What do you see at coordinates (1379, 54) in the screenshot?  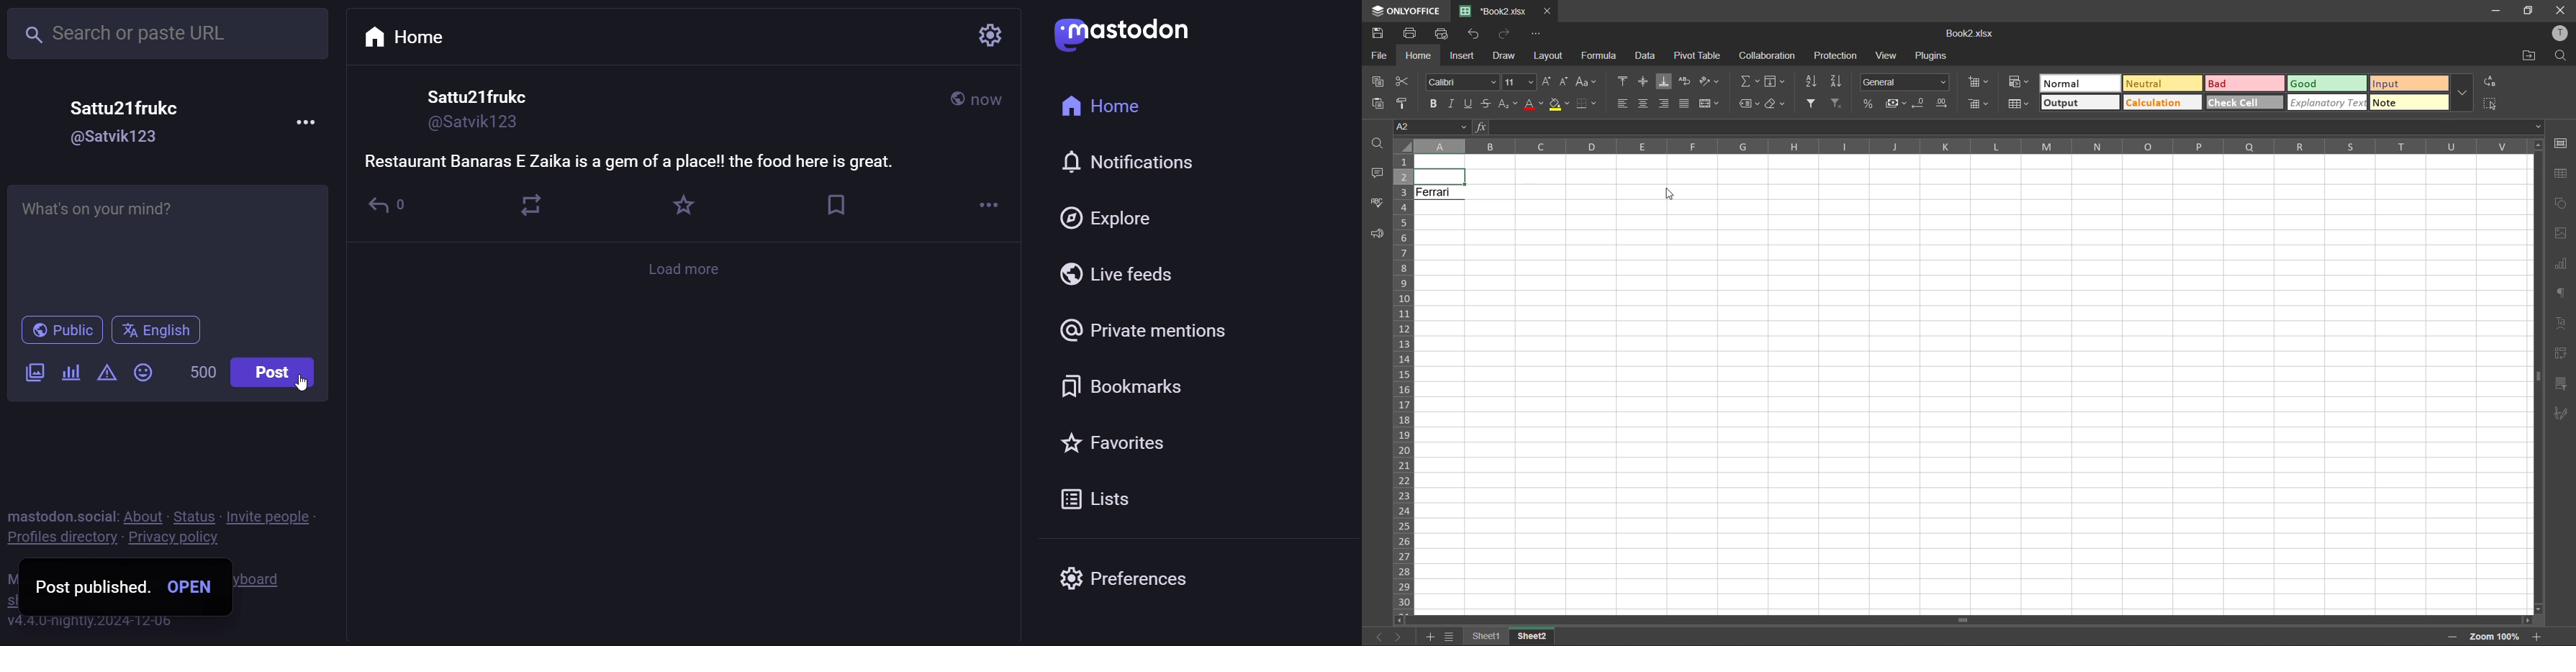 I see `file` at bounding box center [1379, 54].